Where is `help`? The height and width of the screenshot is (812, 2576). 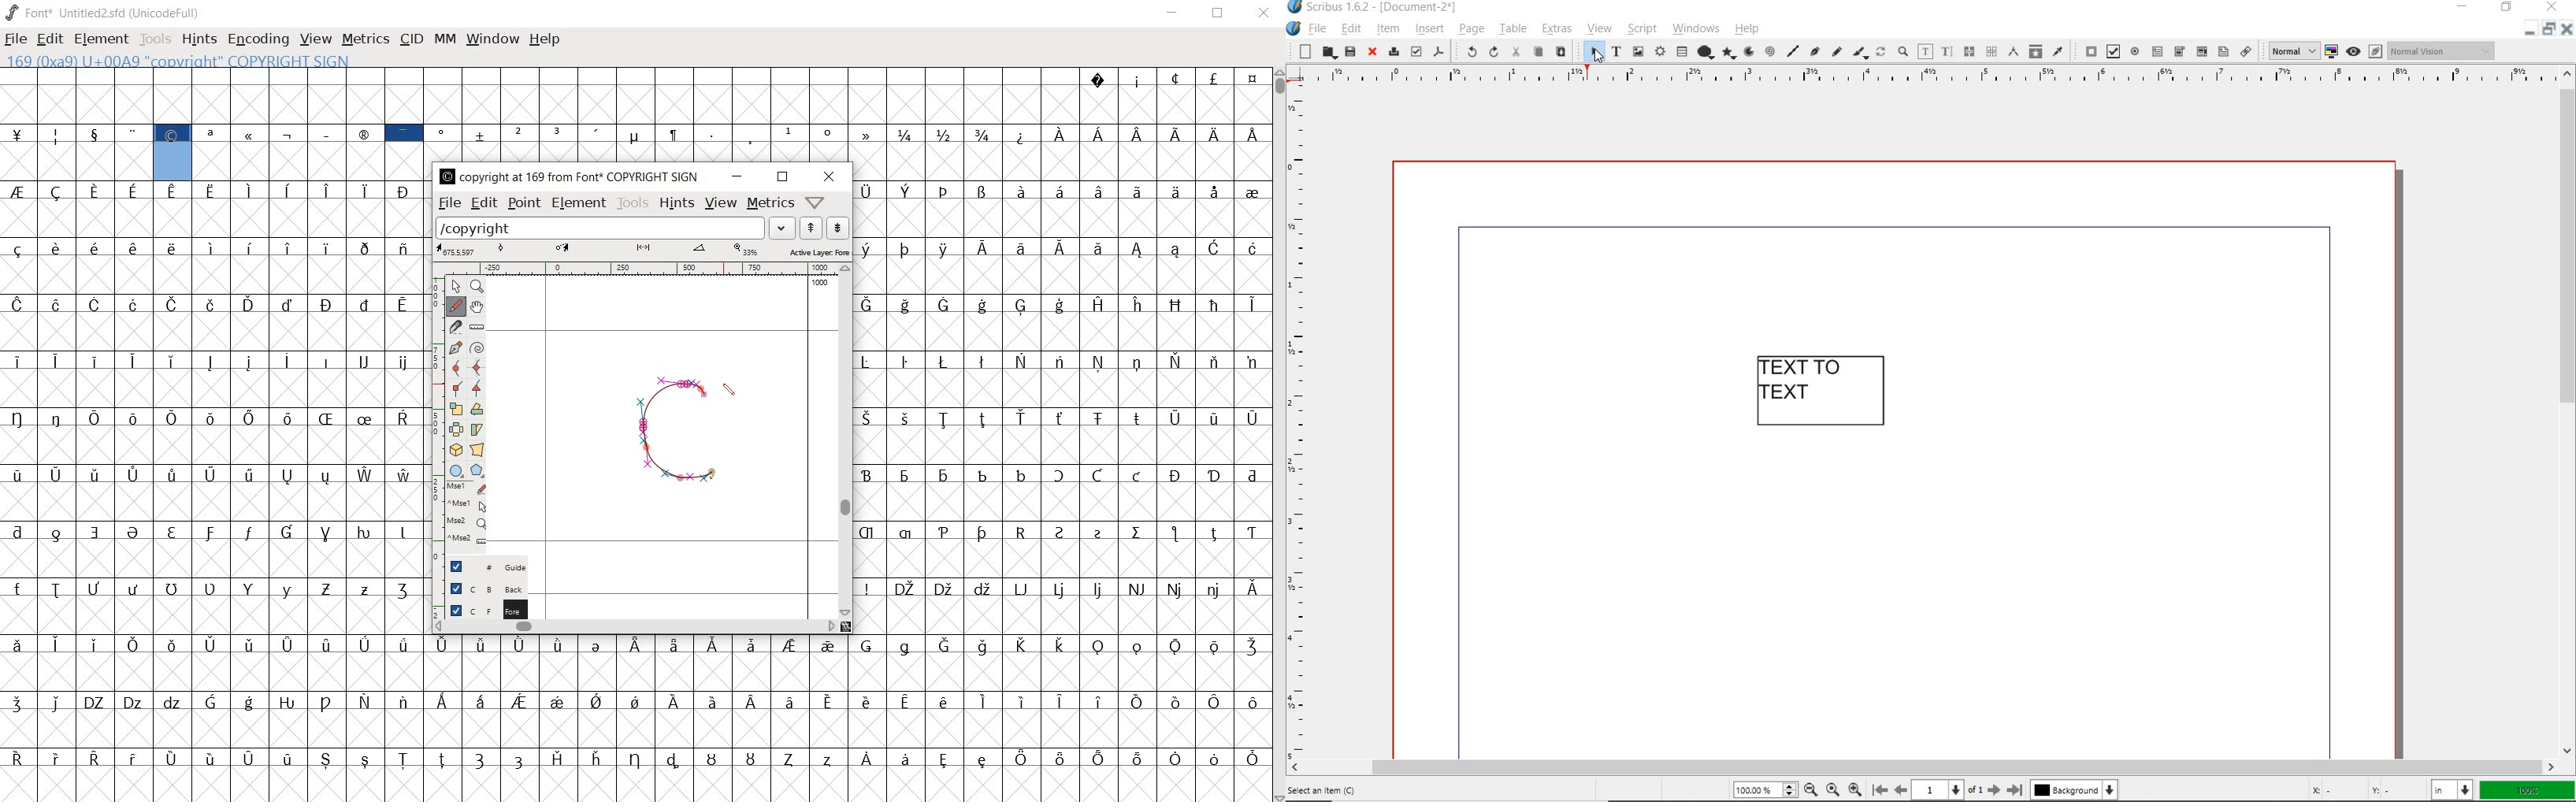 help is located at coordinates (1747, 31).